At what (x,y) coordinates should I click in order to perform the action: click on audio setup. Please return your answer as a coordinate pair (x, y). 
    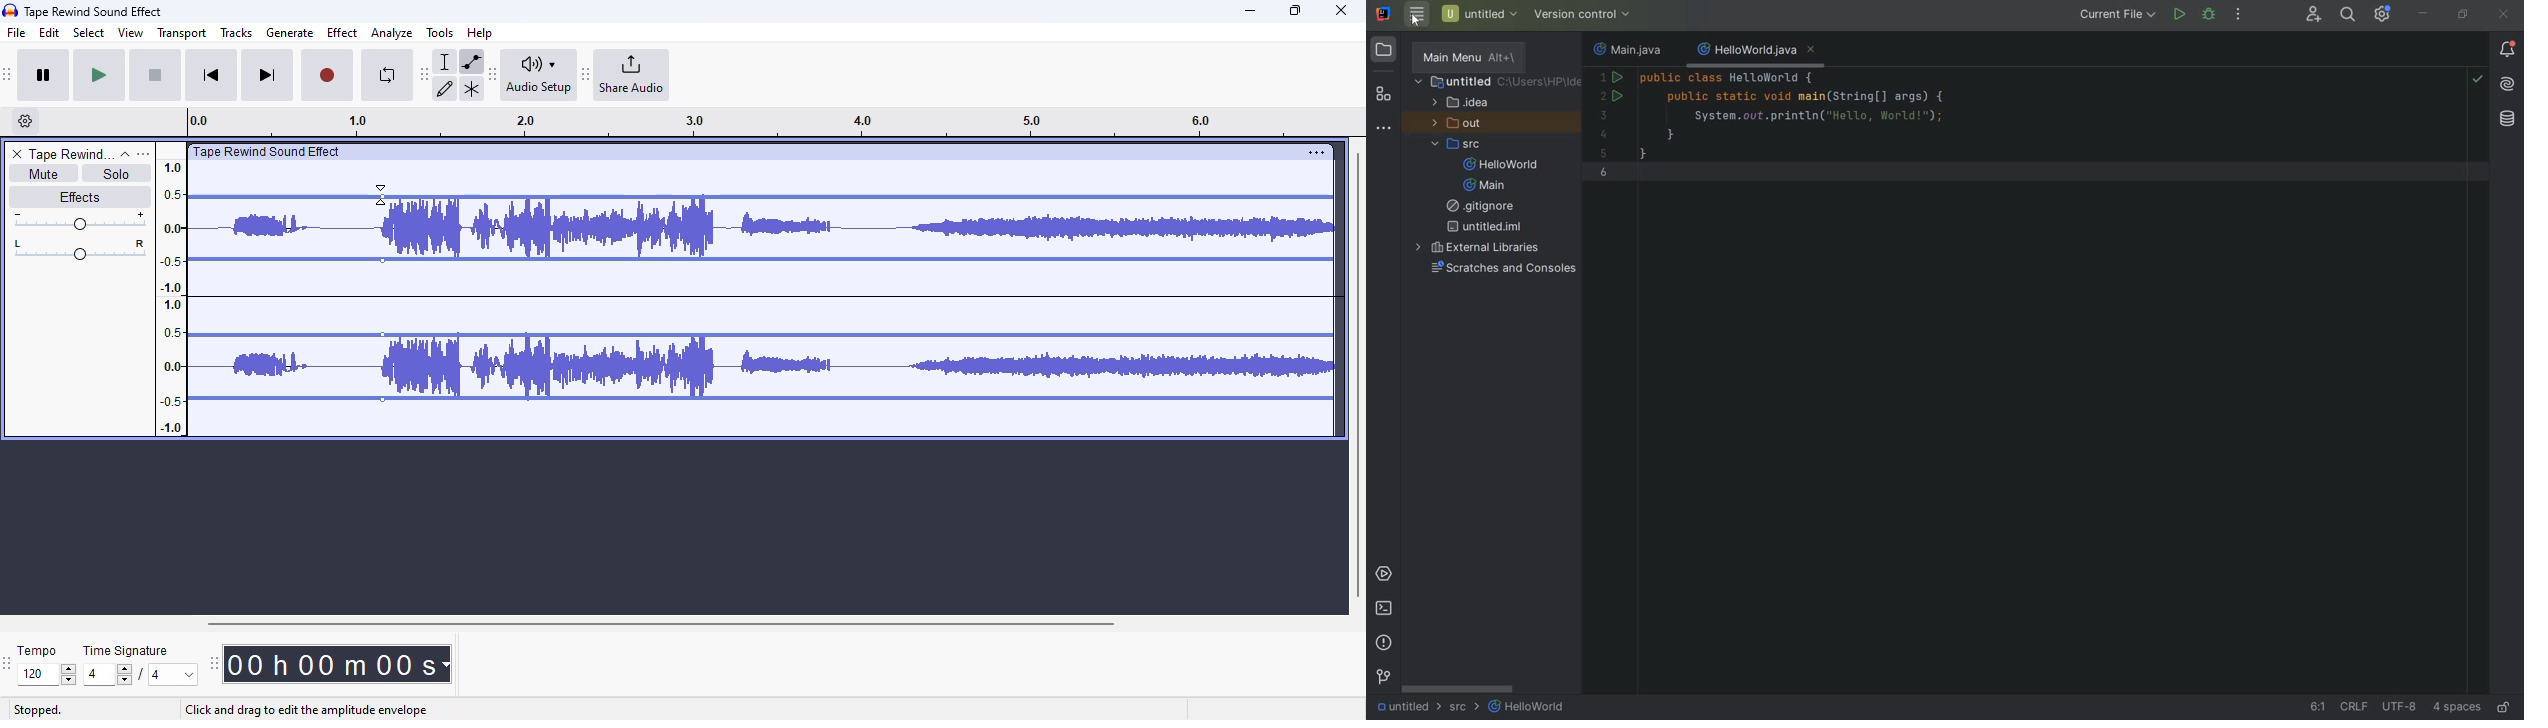
    Looking at the image, I should click on (539, 74).